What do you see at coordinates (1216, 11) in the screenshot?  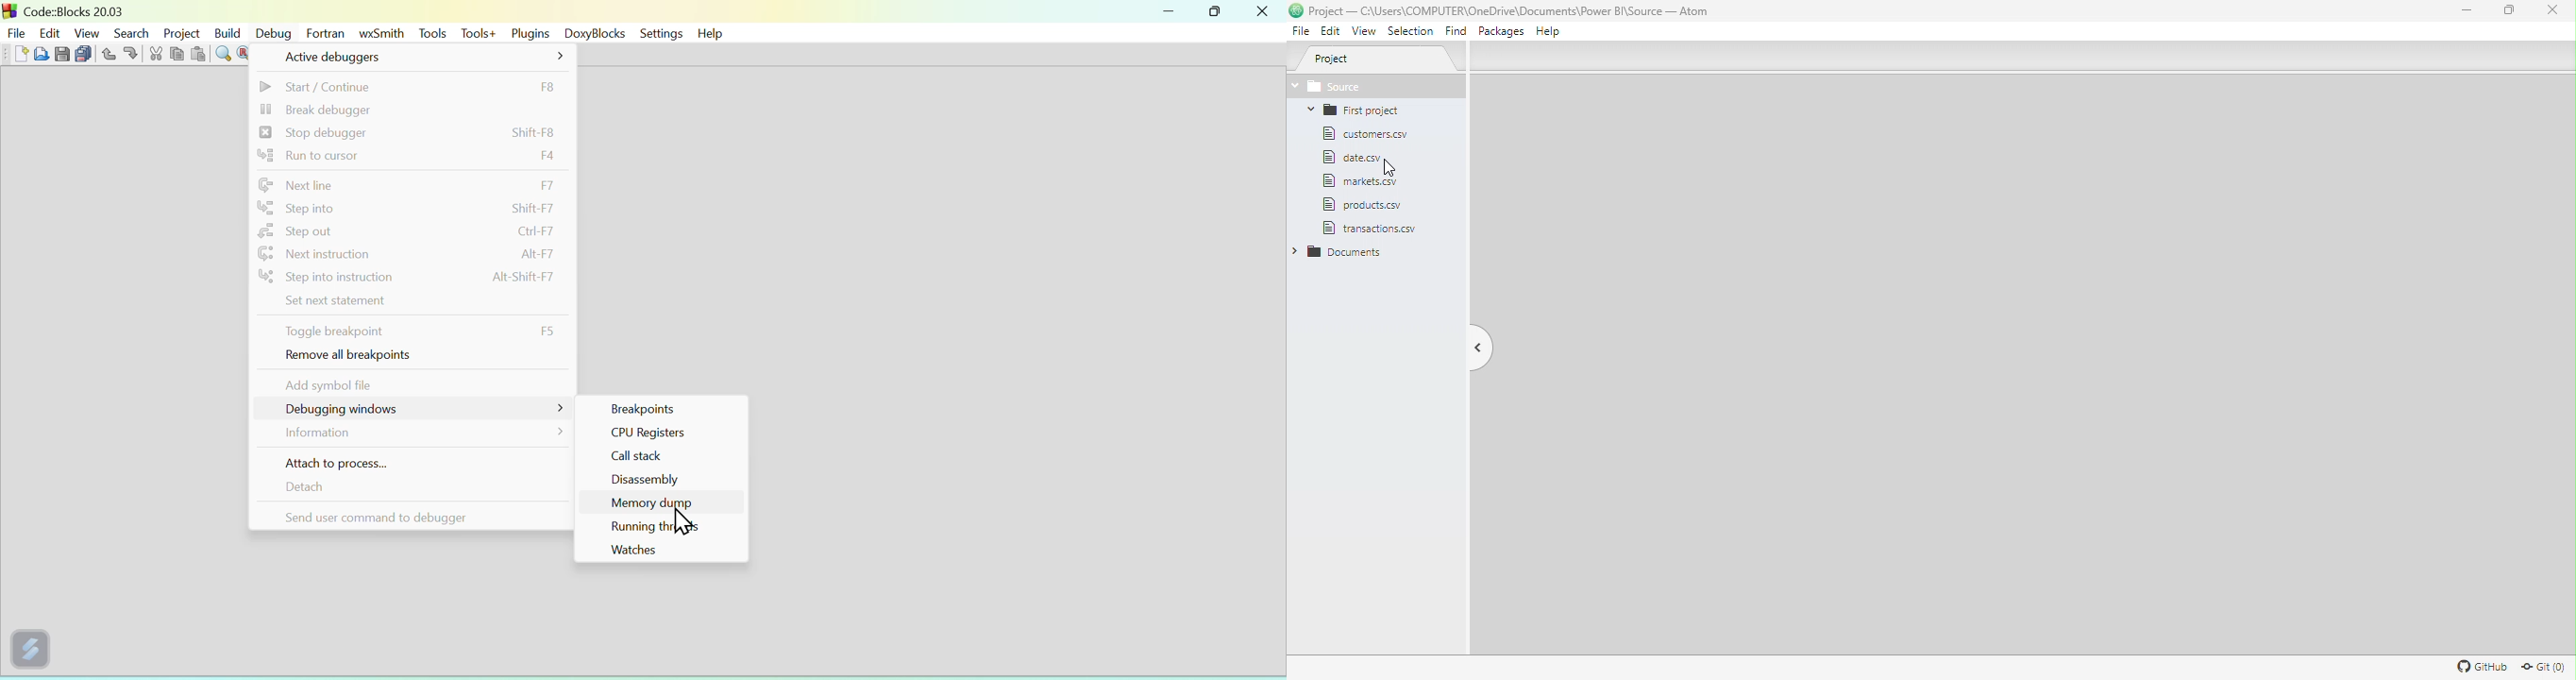 I see `maximize` at bounding box center [1216, 11].